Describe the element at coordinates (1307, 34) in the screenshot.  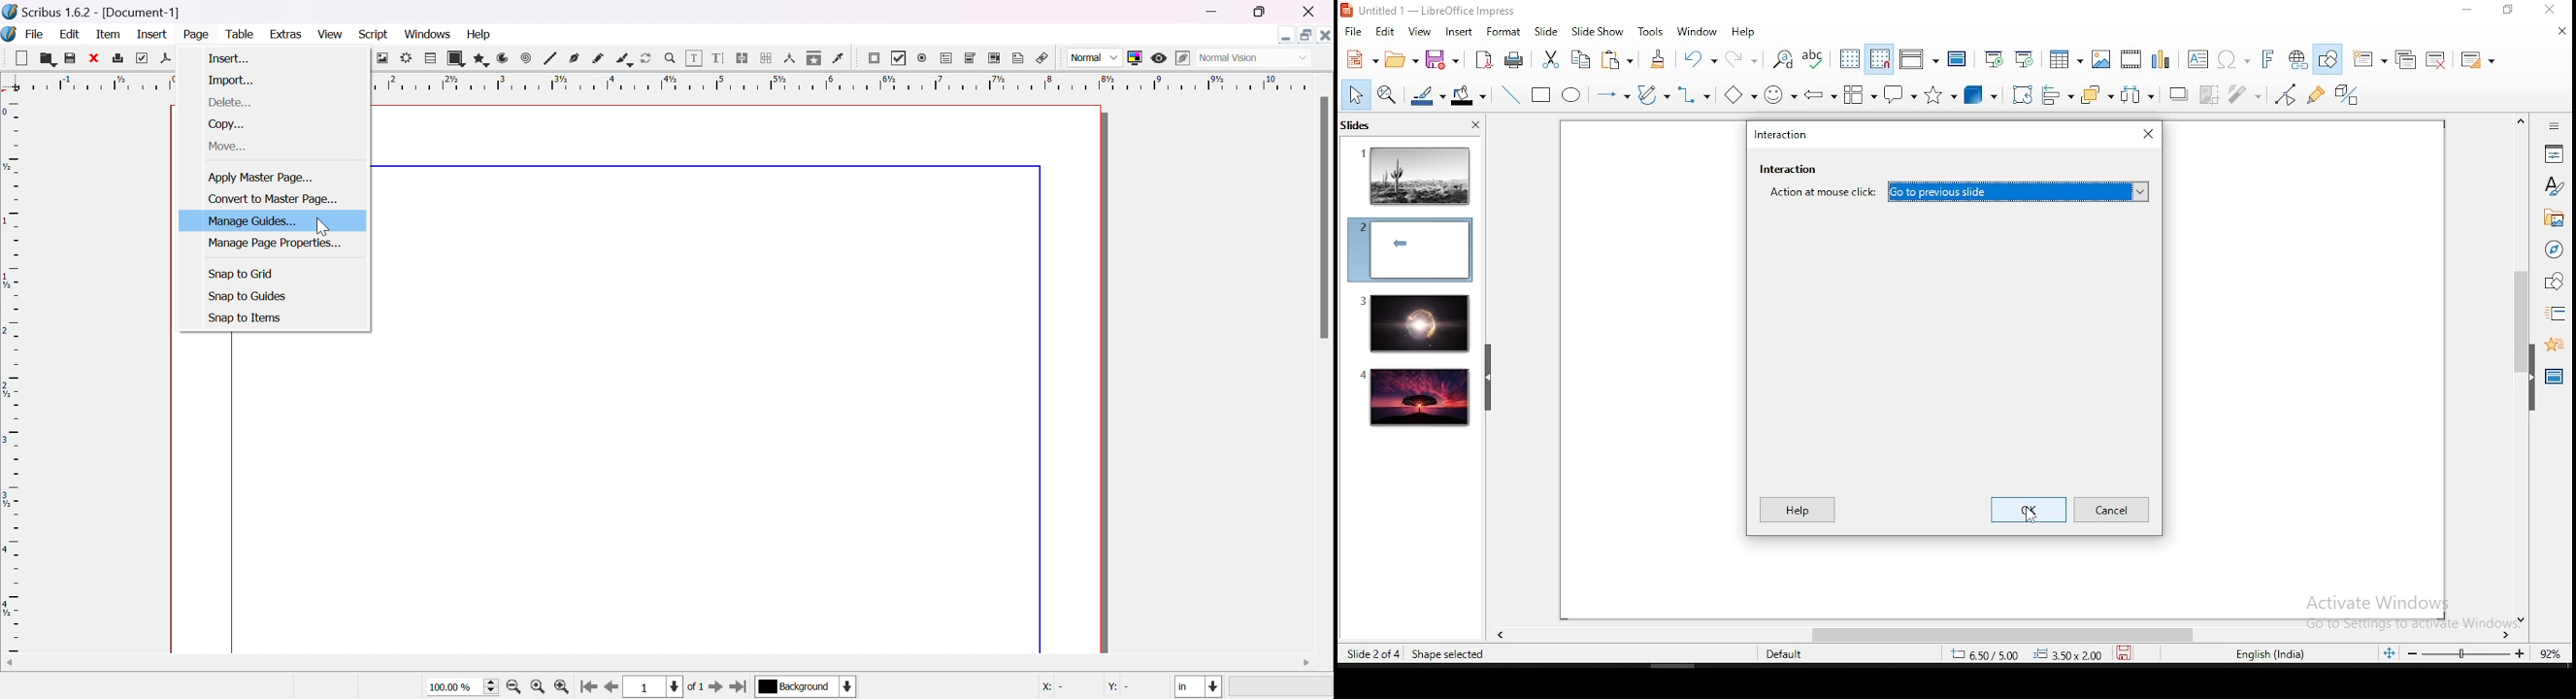
I see `Restore down` at that location.